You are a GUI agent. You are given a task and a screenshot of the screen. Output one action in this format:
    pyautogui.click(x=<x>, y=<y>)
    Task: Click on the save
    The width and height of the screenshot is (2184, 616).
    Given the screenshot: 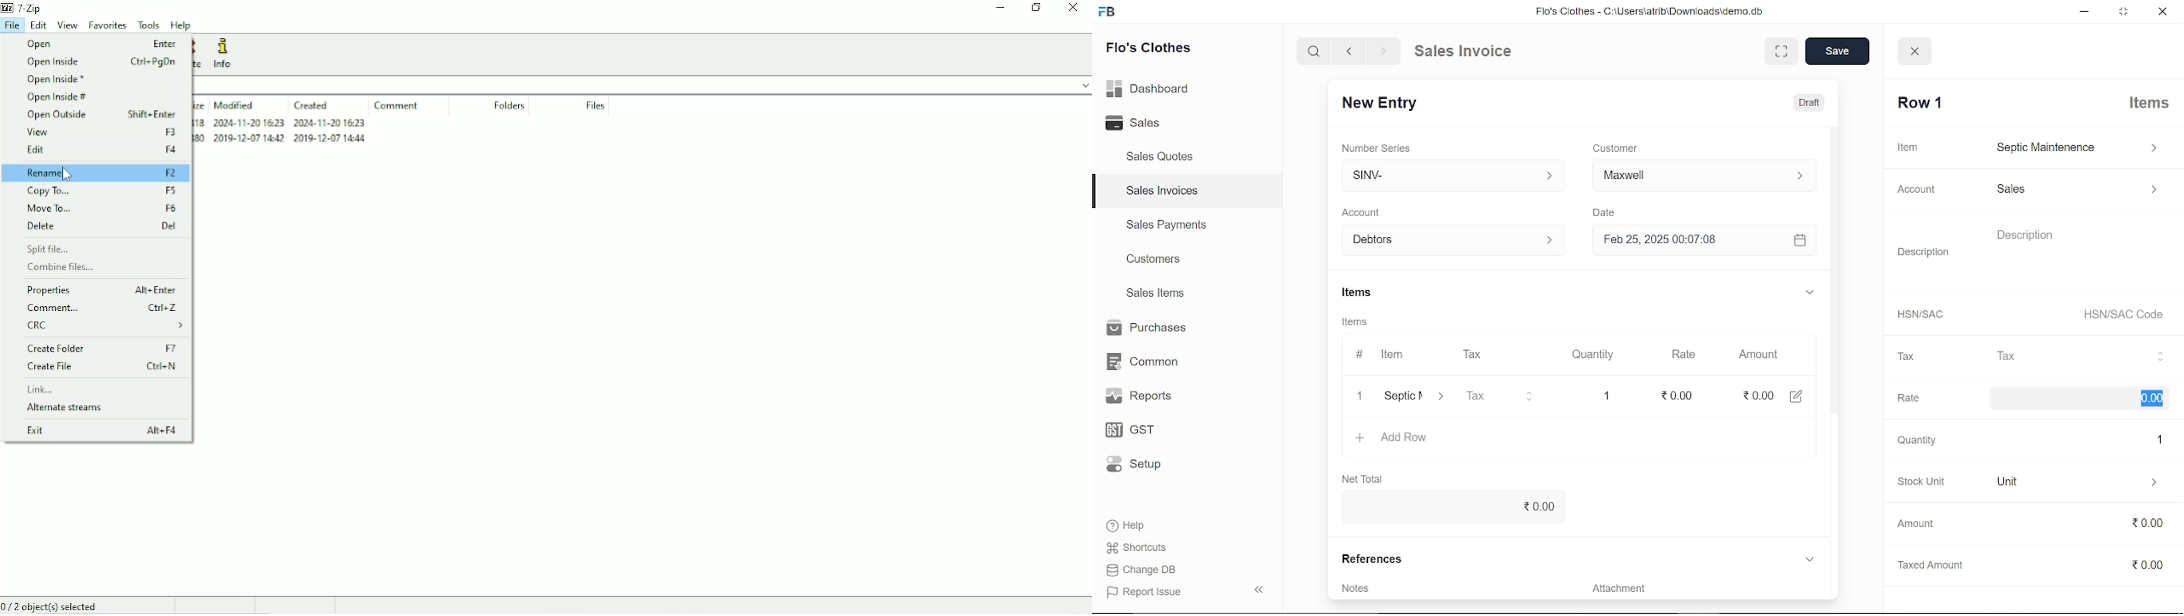 What is the action you would take?
    pyautogui.click(x=1838, y=51)
    